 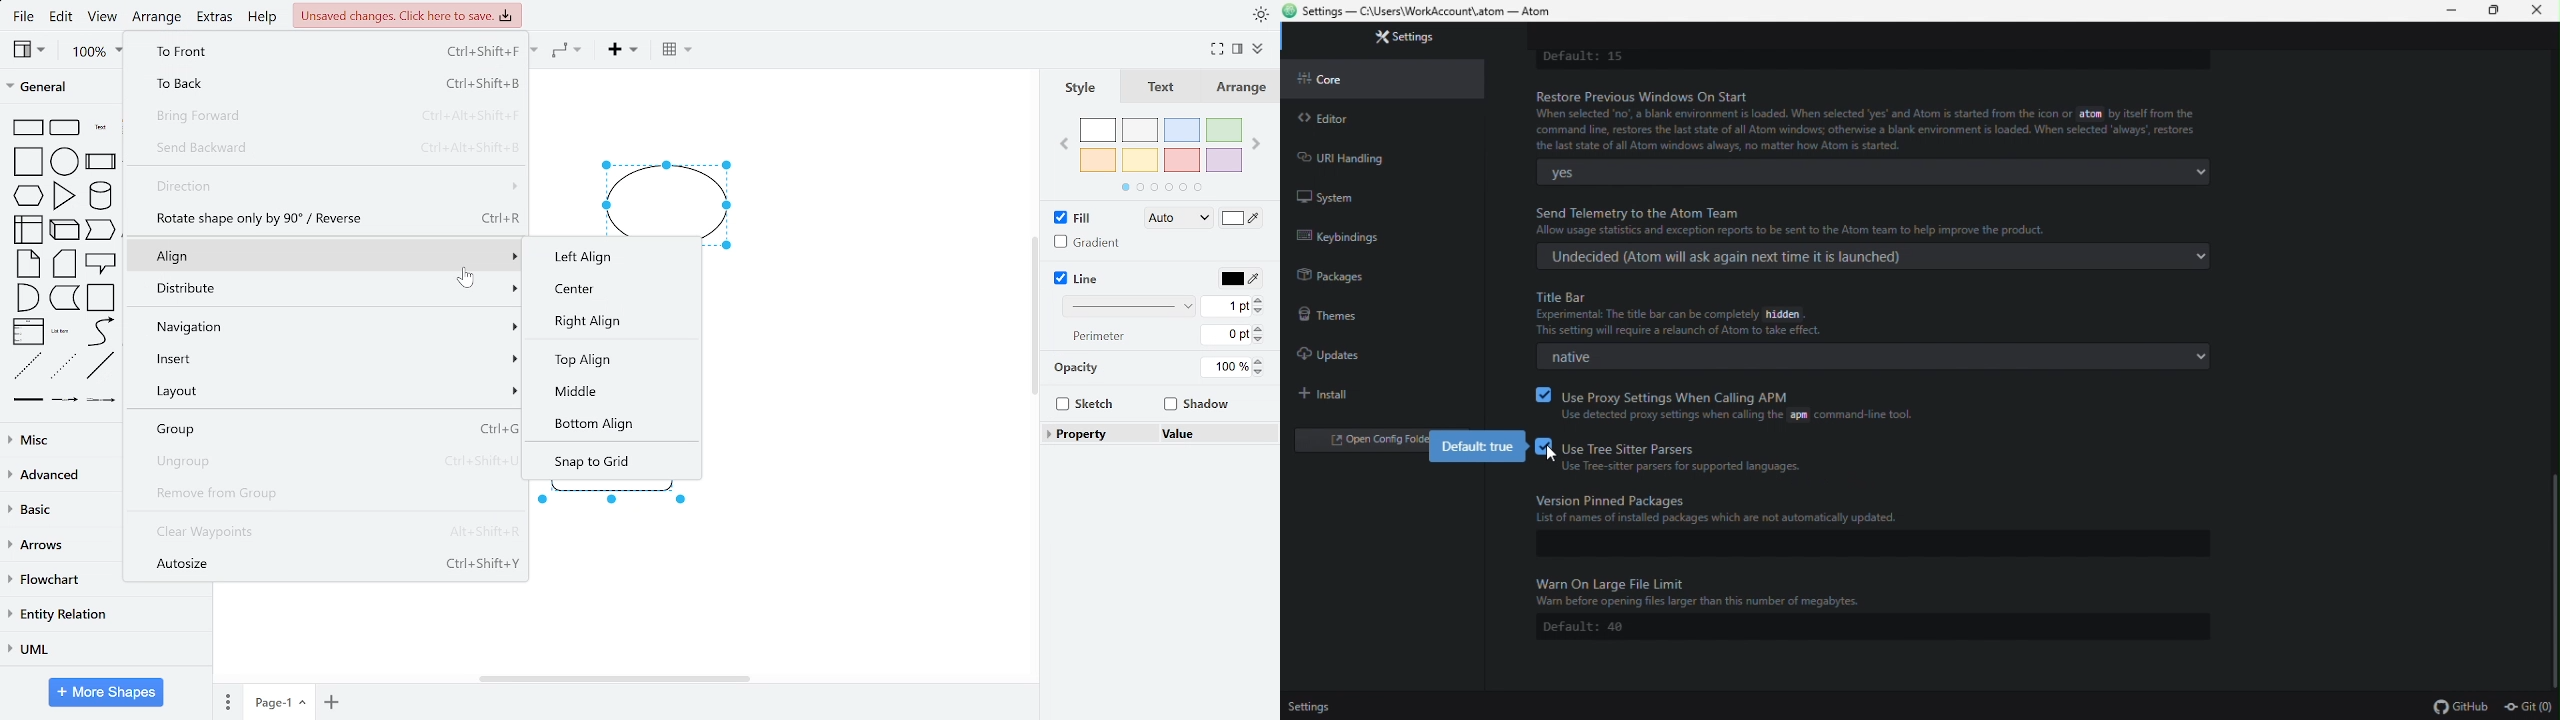 What do you see at coordinates (622, 256) in the screenshot?
I see `left align` at bounding box center [622, 256].